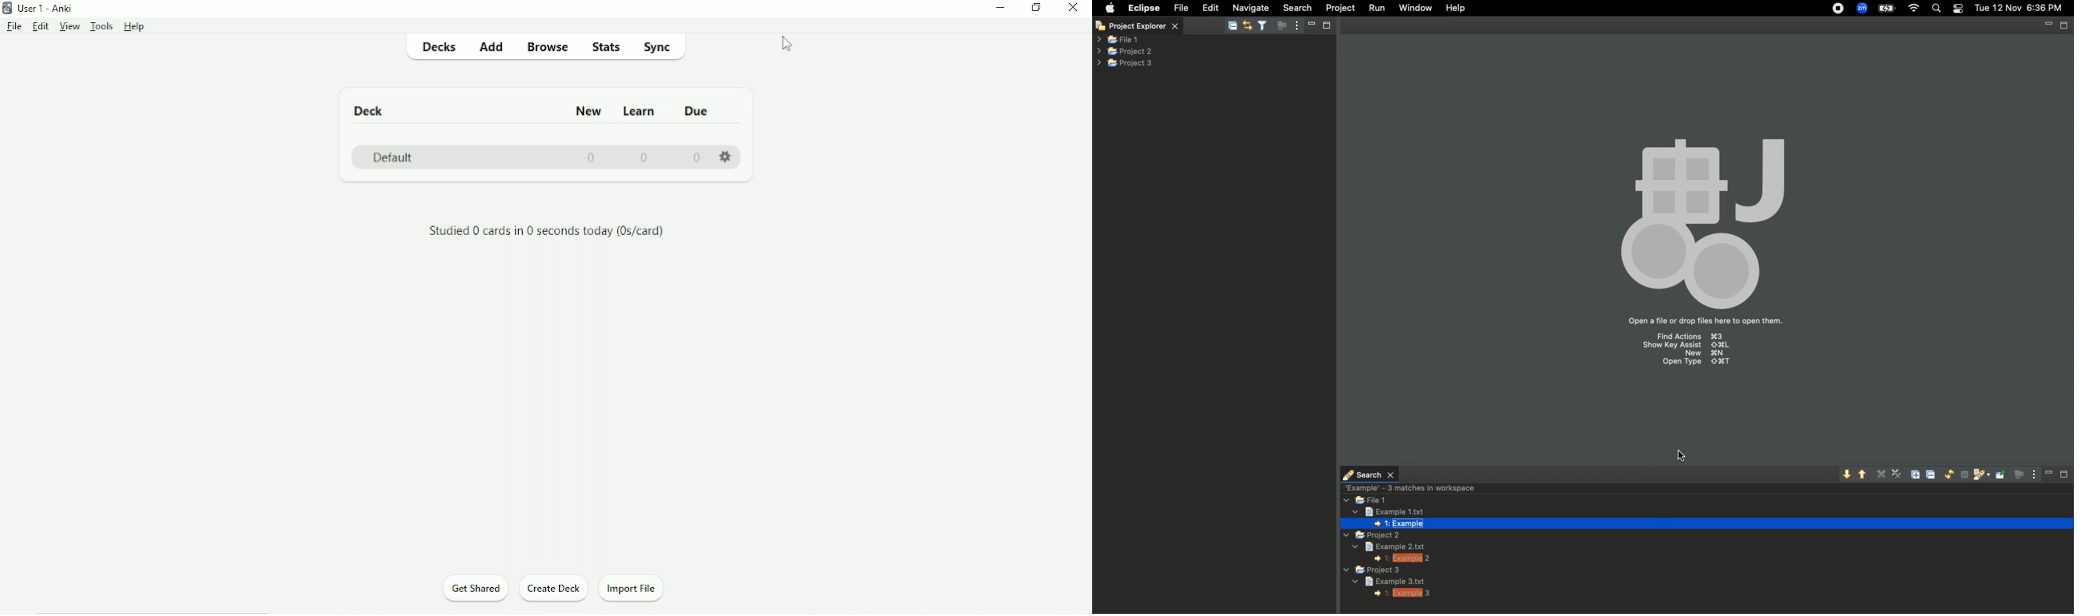  What do you see at coordinates (102, 26) in the screenshot?
I see `Tools` at bounding box center [102, 26].